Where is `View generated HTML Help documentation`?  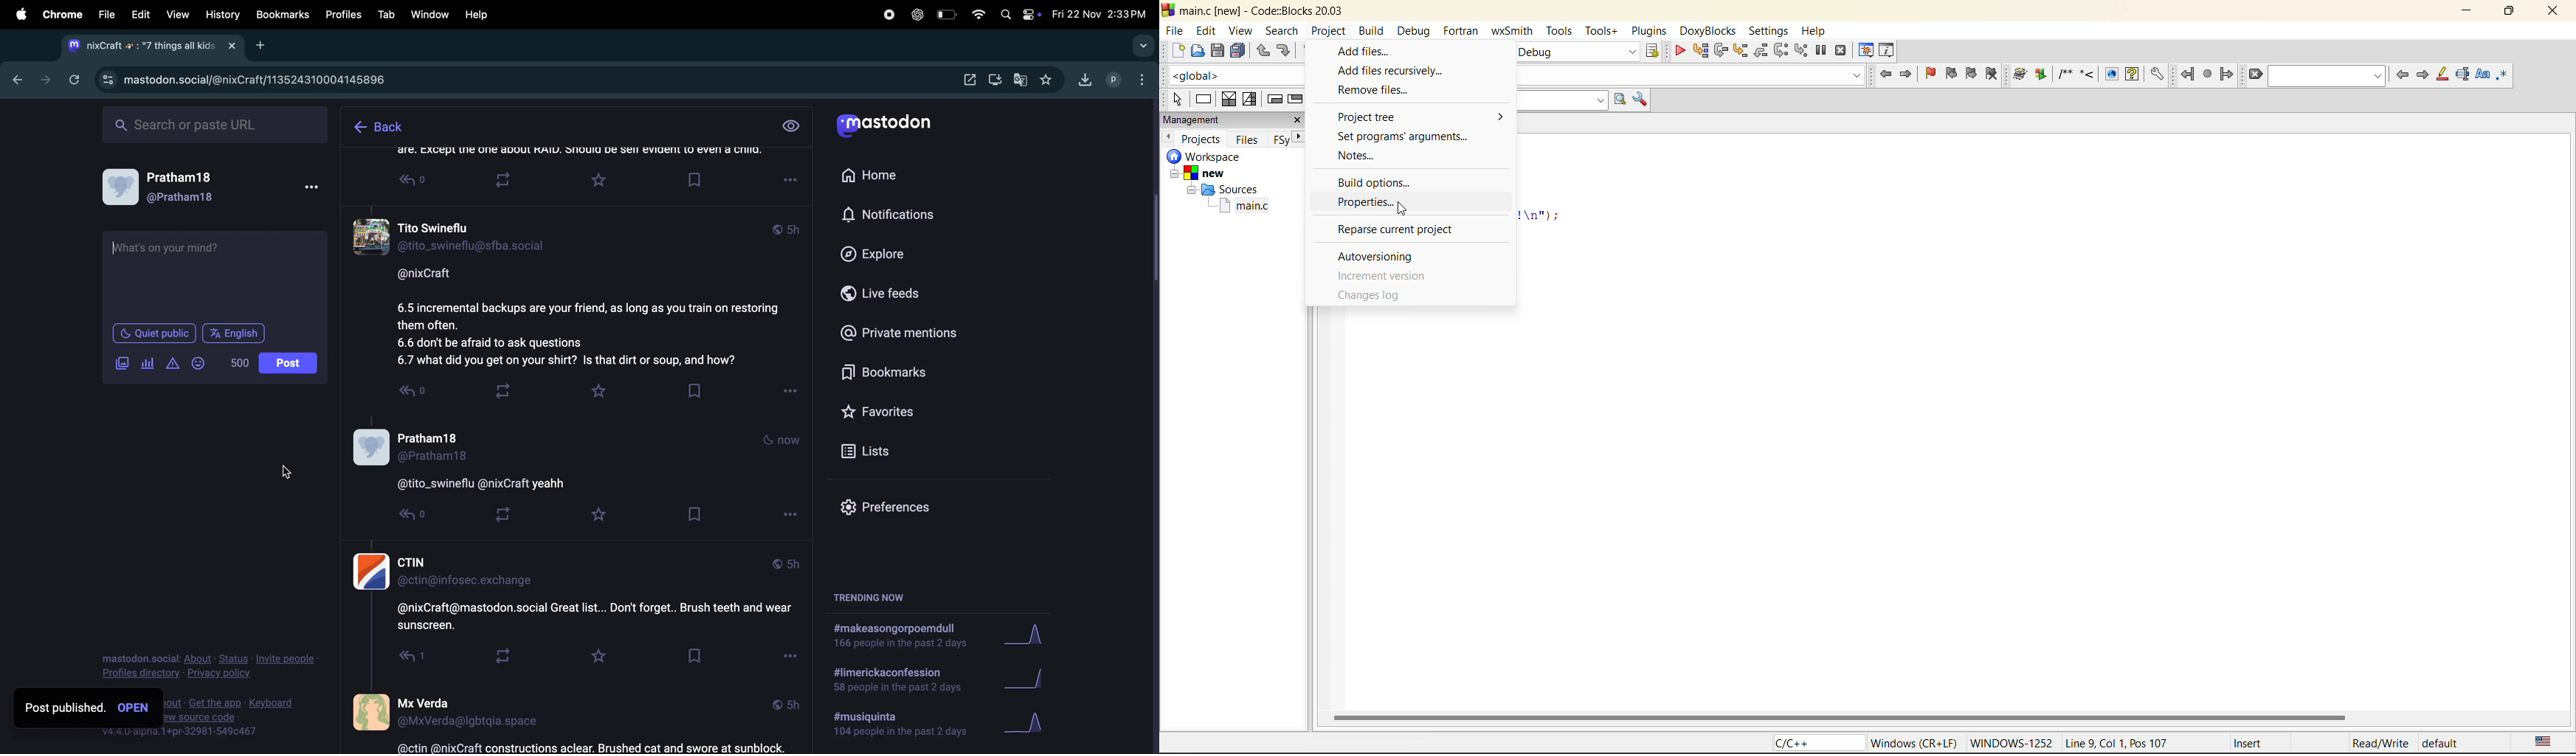
View generated HTML Help documentation is located at coordinates (2132, 73).